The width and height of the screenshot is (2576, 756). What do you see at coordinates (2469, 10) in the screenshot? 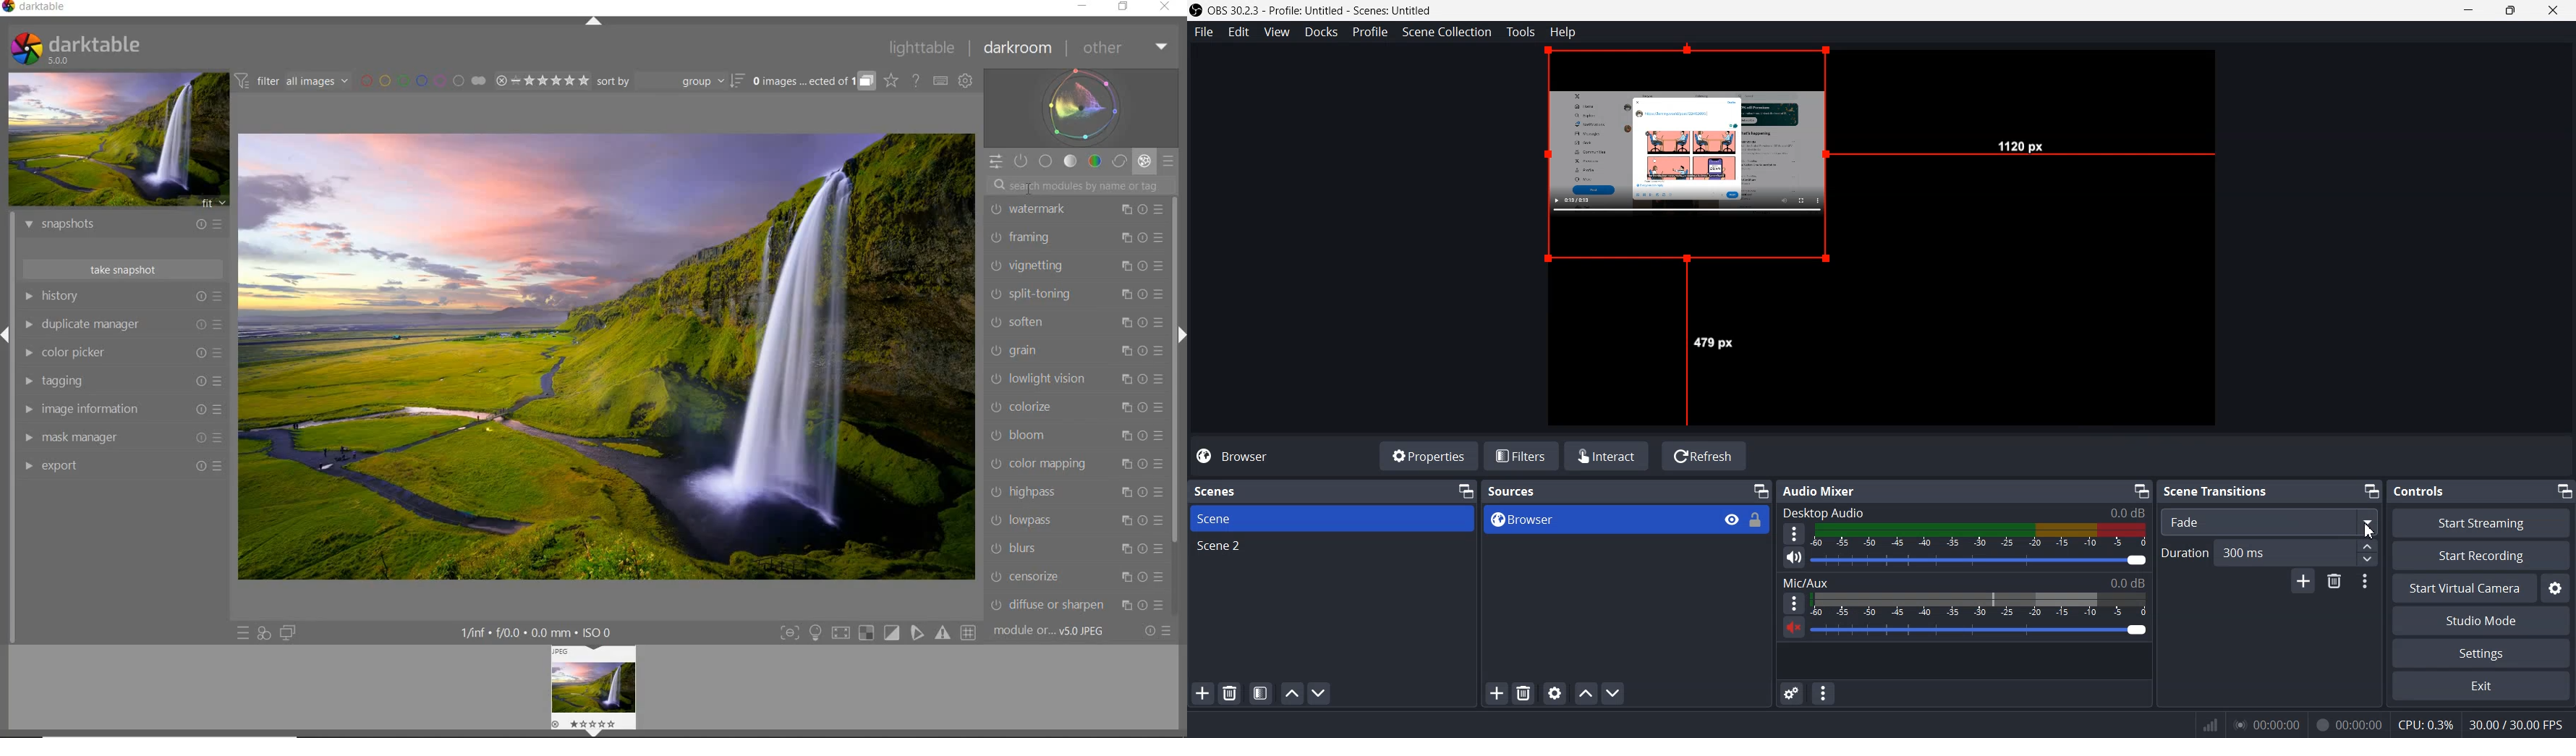
I see `Minimize` at bounding box center [2469, 10].